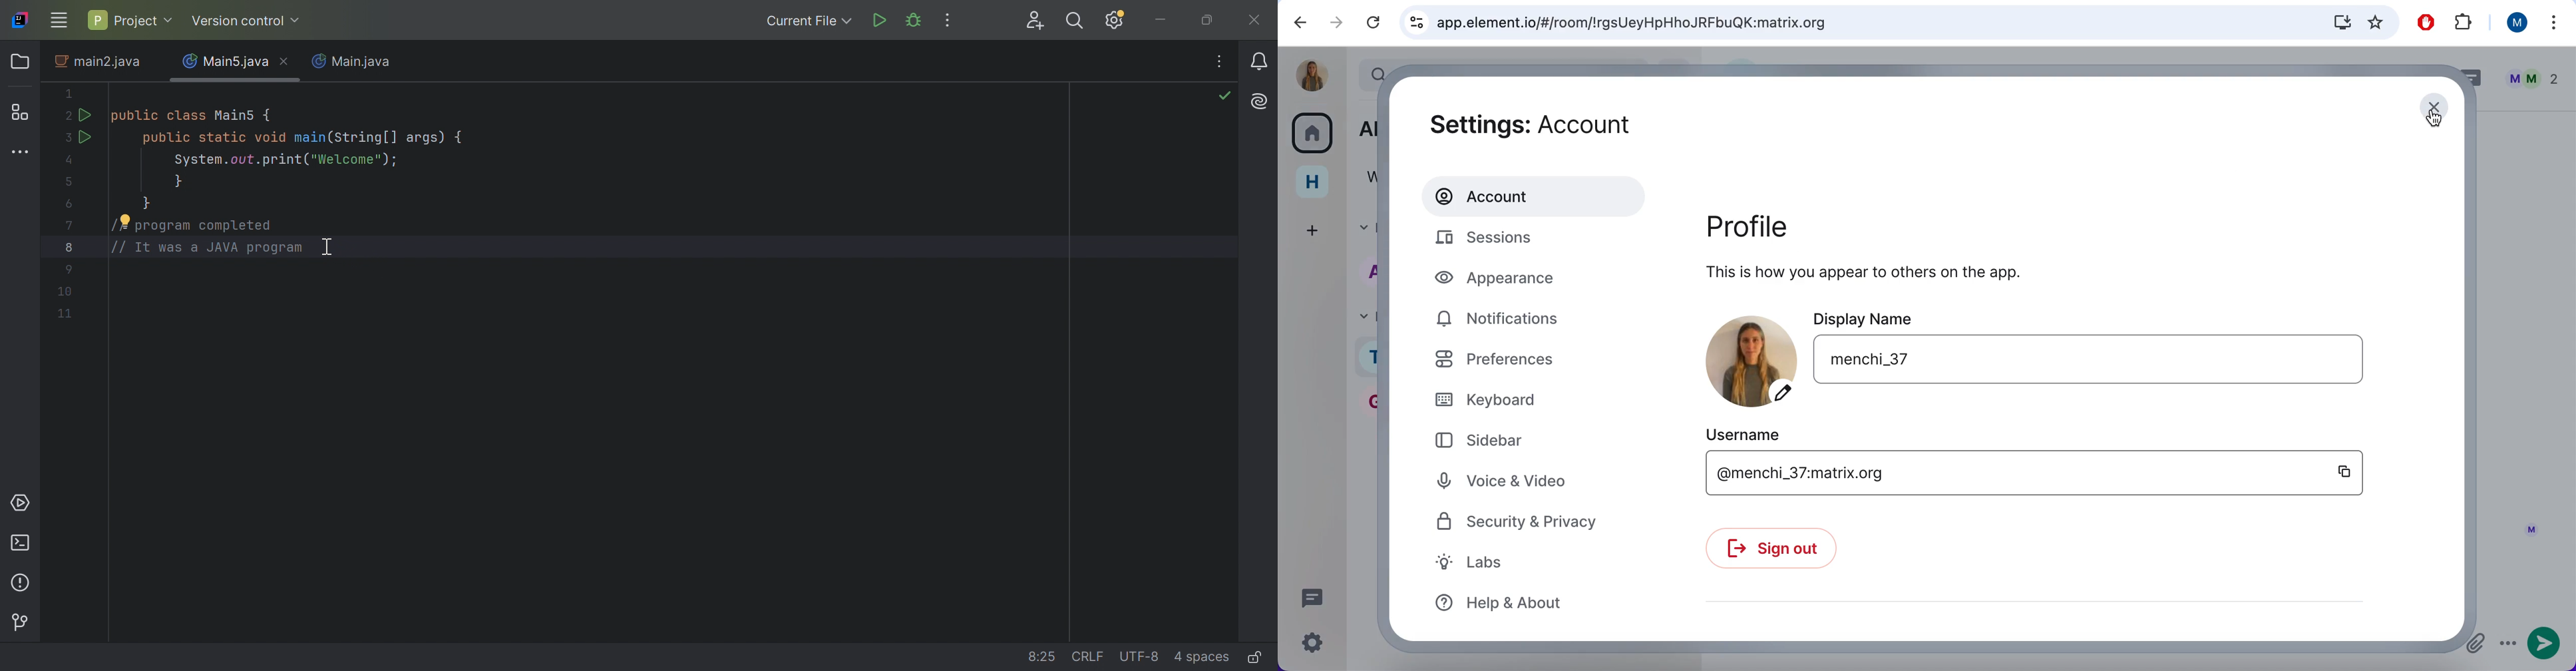  I want to click on , so click(2536, 79).